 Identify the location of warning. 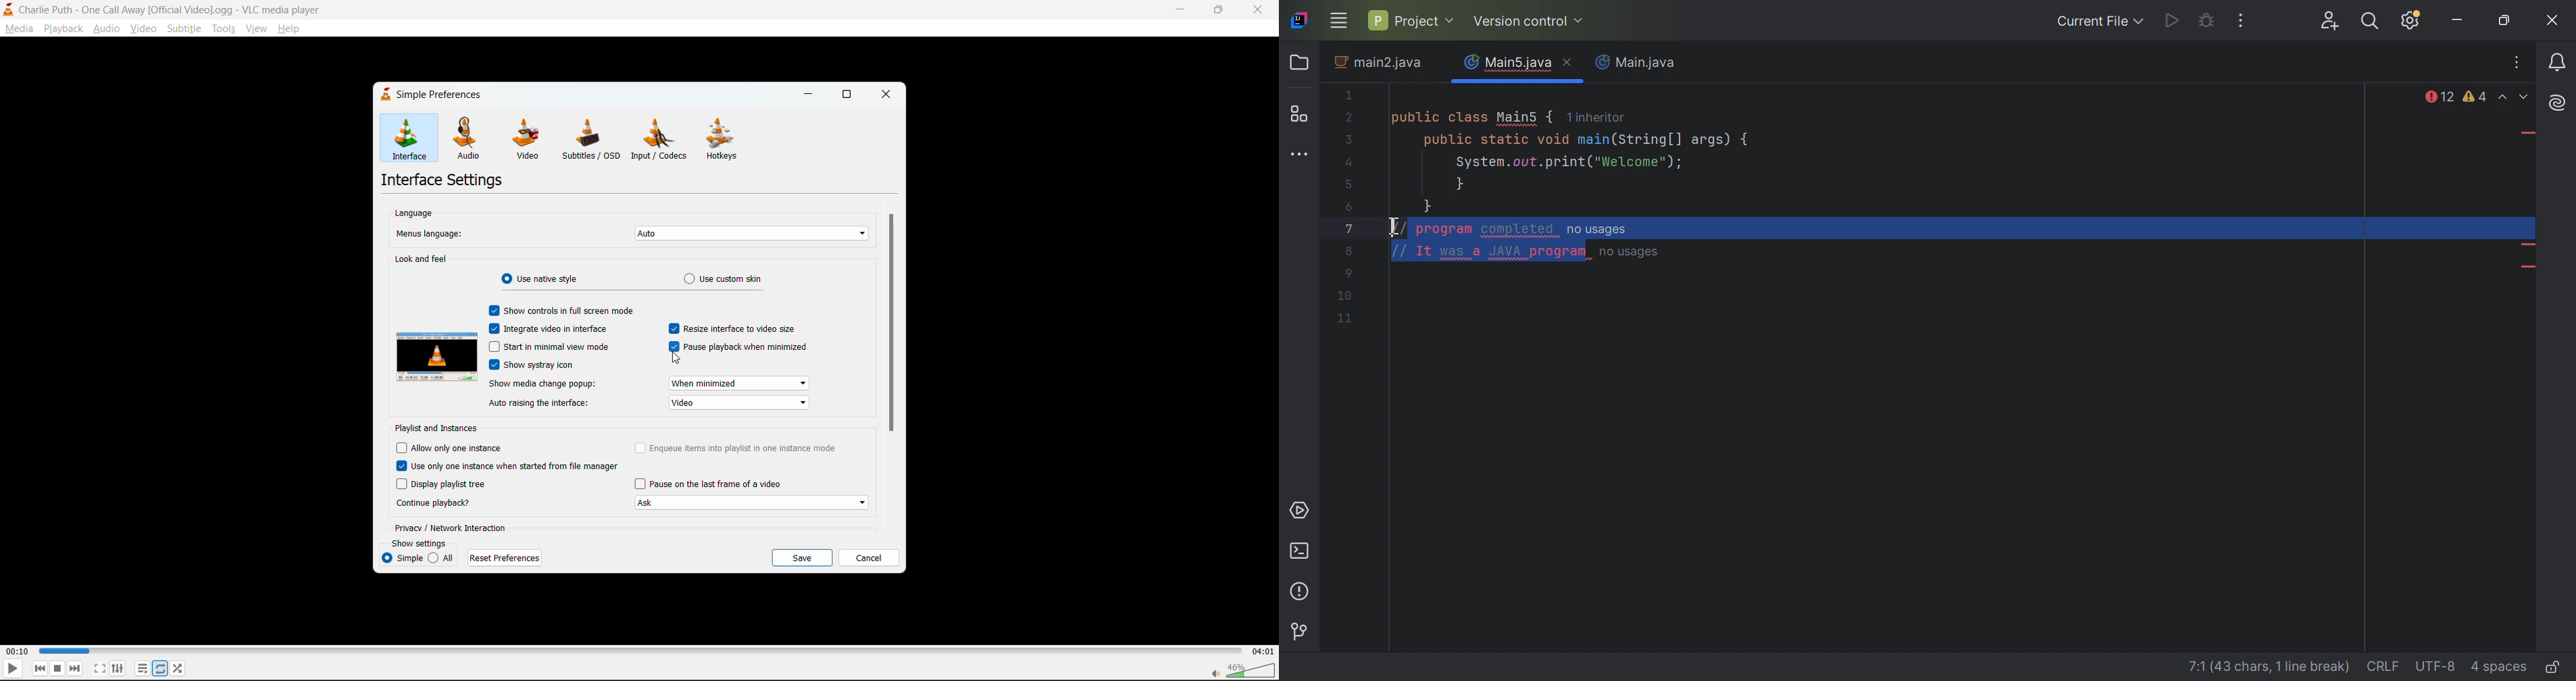
(2477, 98).